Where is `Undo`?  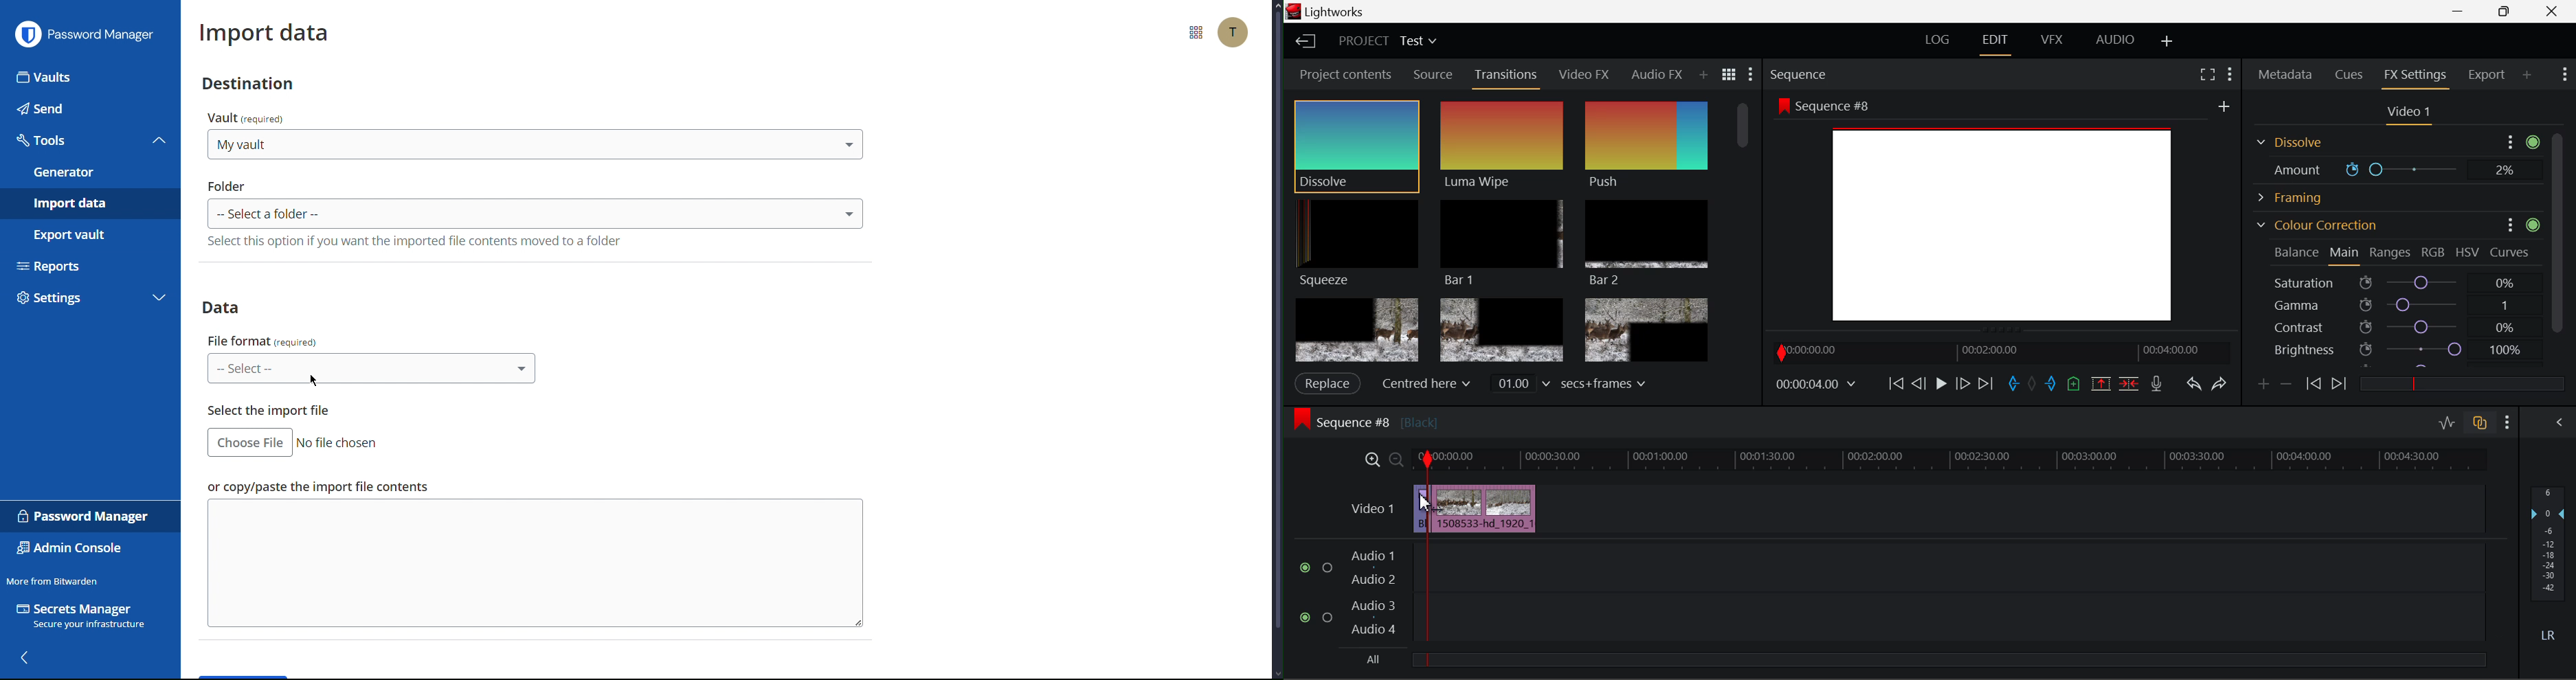
Undo is located at coordinates (2193, 386).